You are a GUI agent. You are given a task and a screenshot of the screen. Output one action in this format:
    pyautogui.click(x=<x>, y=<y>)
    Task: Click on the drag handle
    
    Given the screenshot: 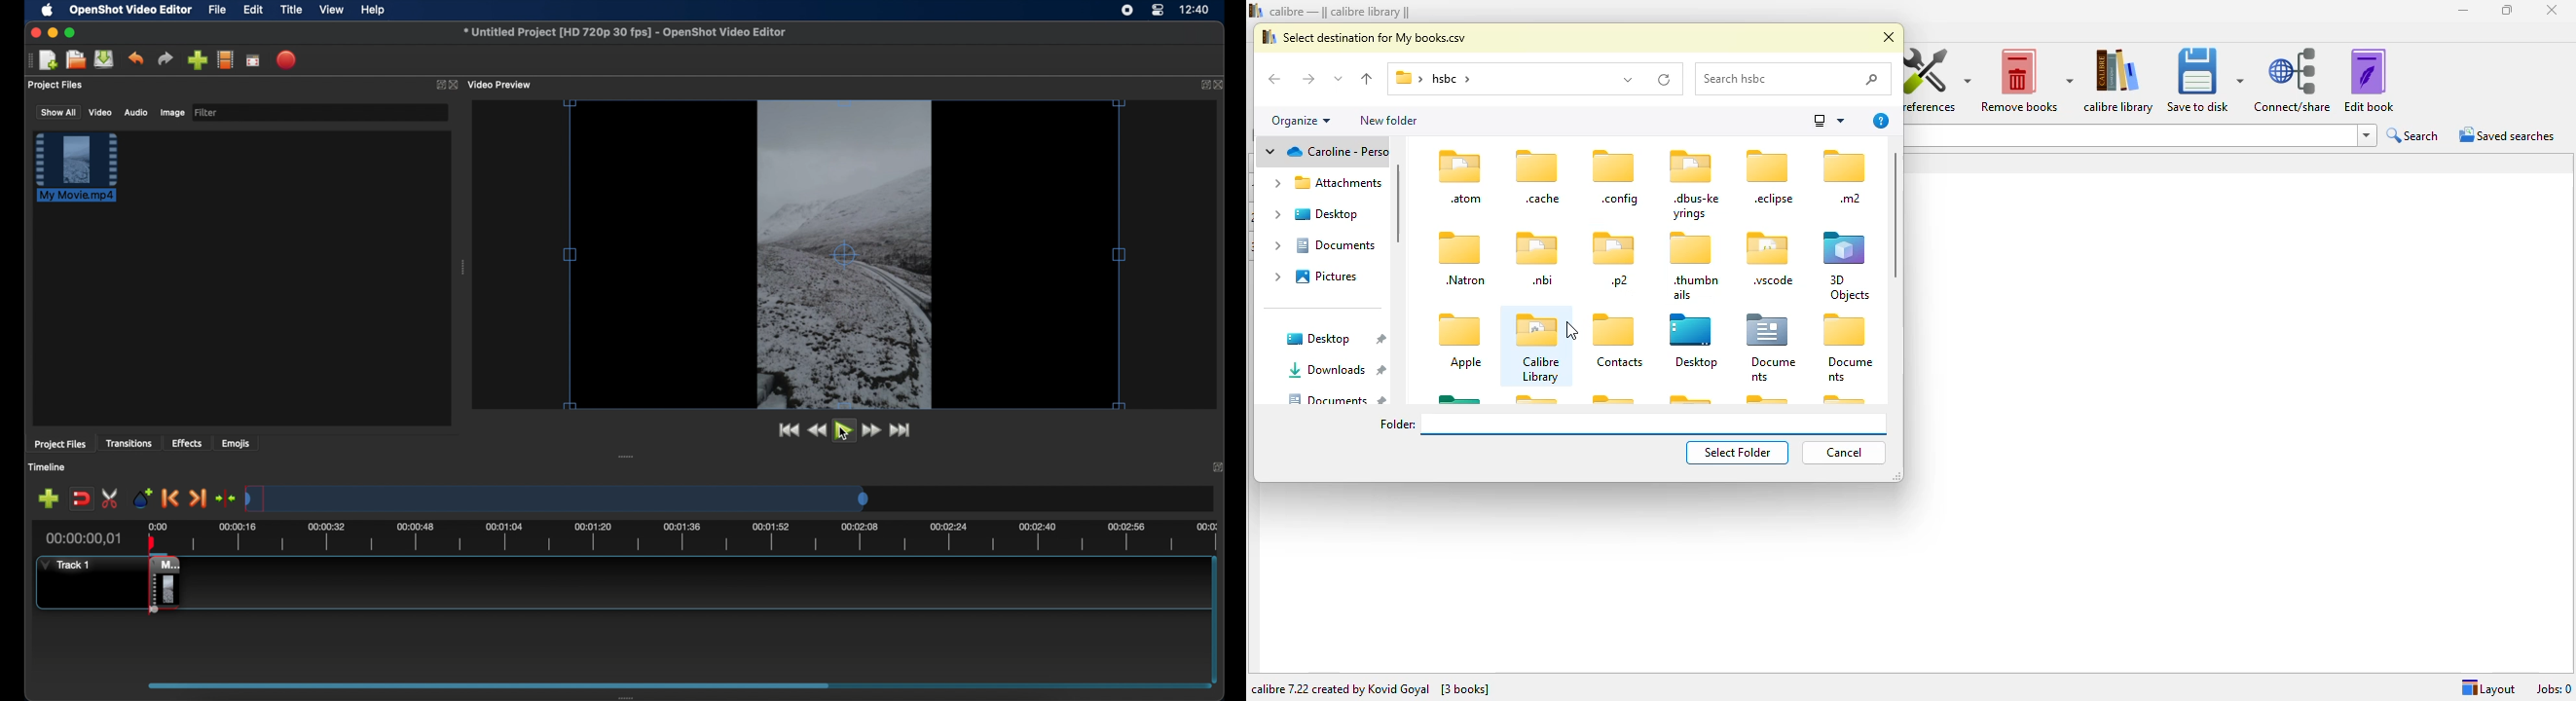 What is the action you would take?
    pyautogui.click(x=29, y=60)
    